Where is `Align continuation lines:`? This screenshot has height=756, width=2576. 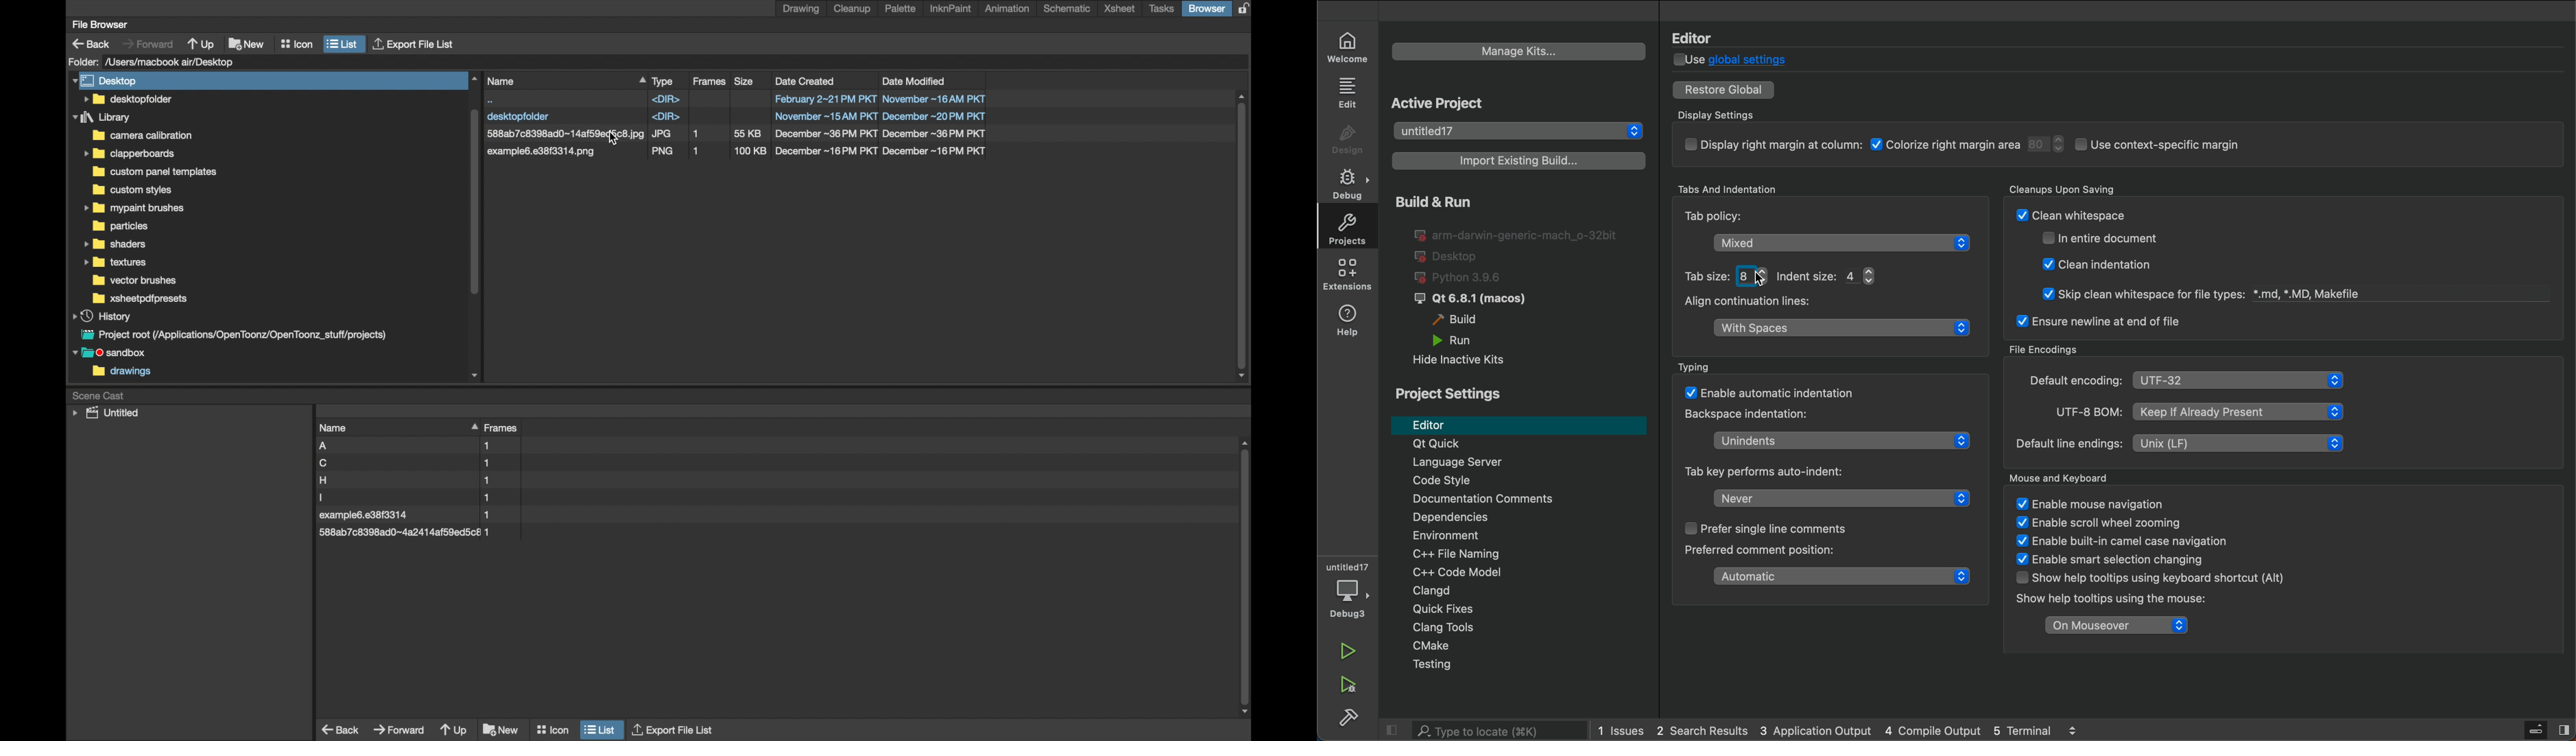 Align continuation lines: is located at coordinates (1765, 303).